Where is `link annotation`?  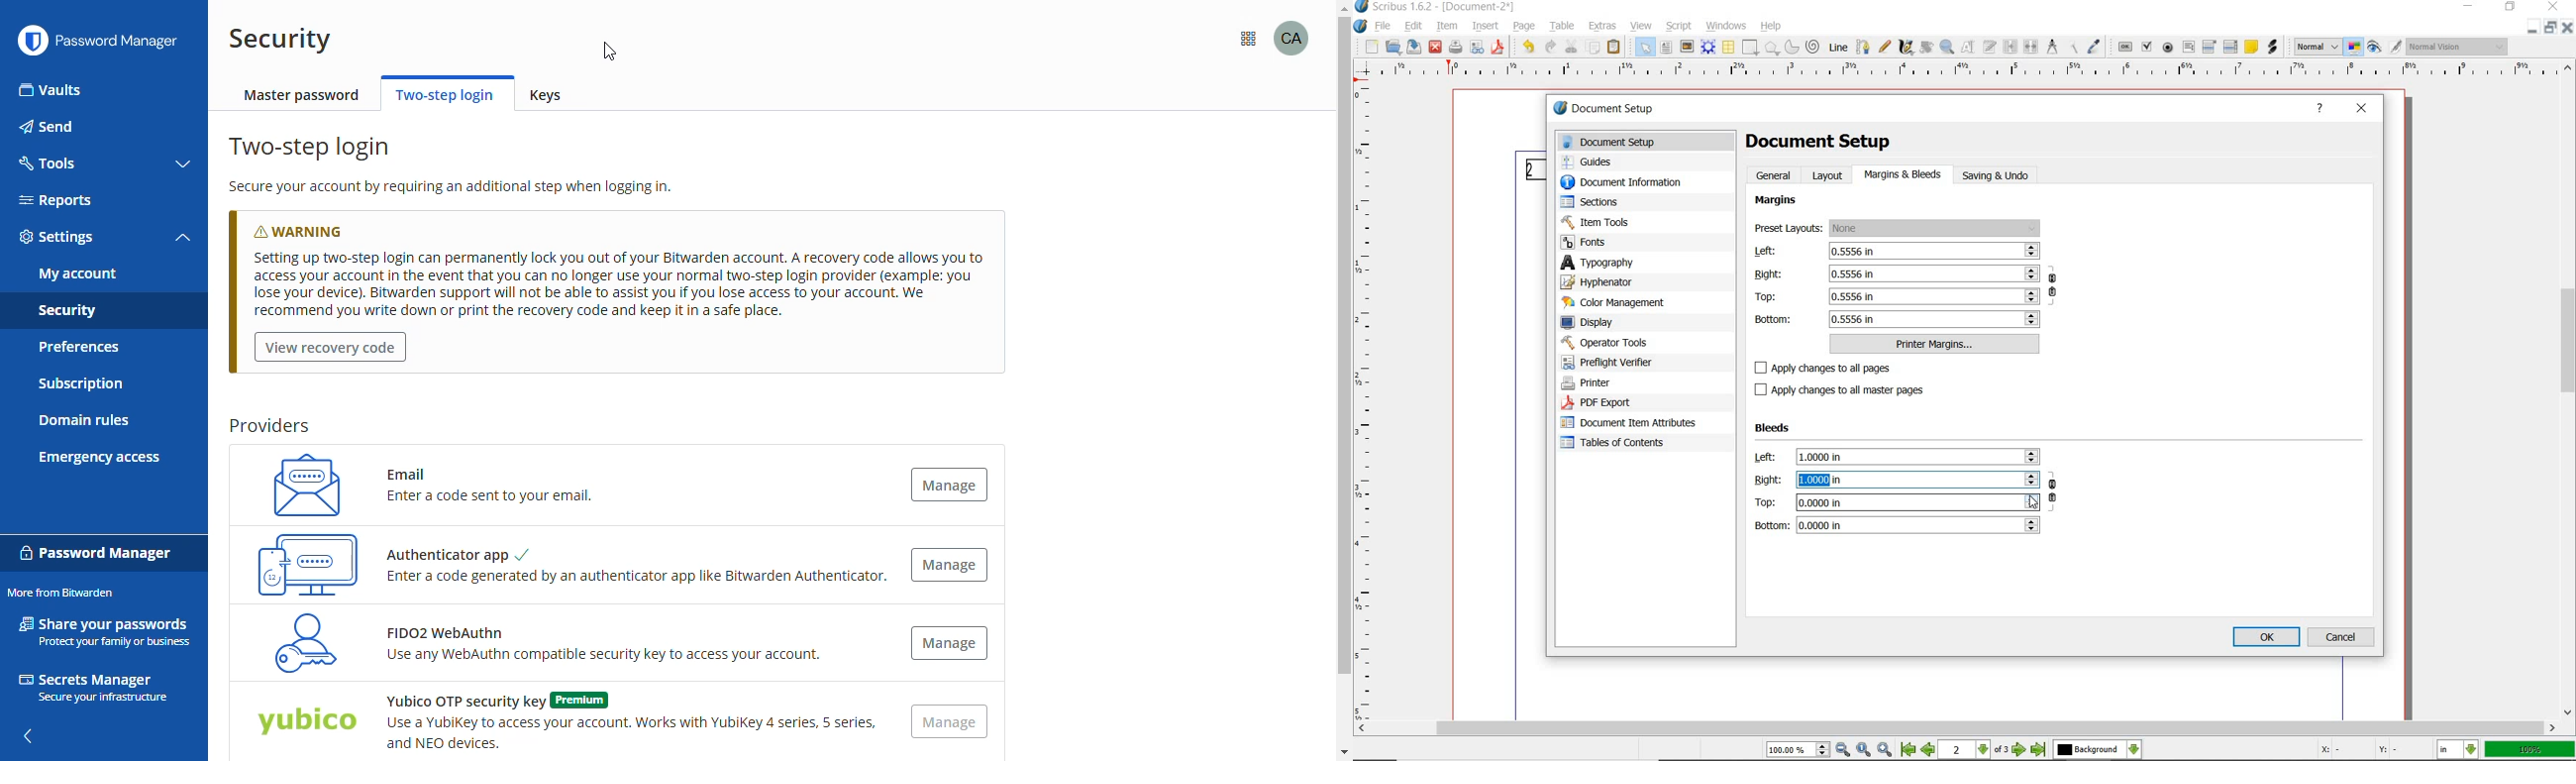 link annotation is located at coordinates (2274, 47).